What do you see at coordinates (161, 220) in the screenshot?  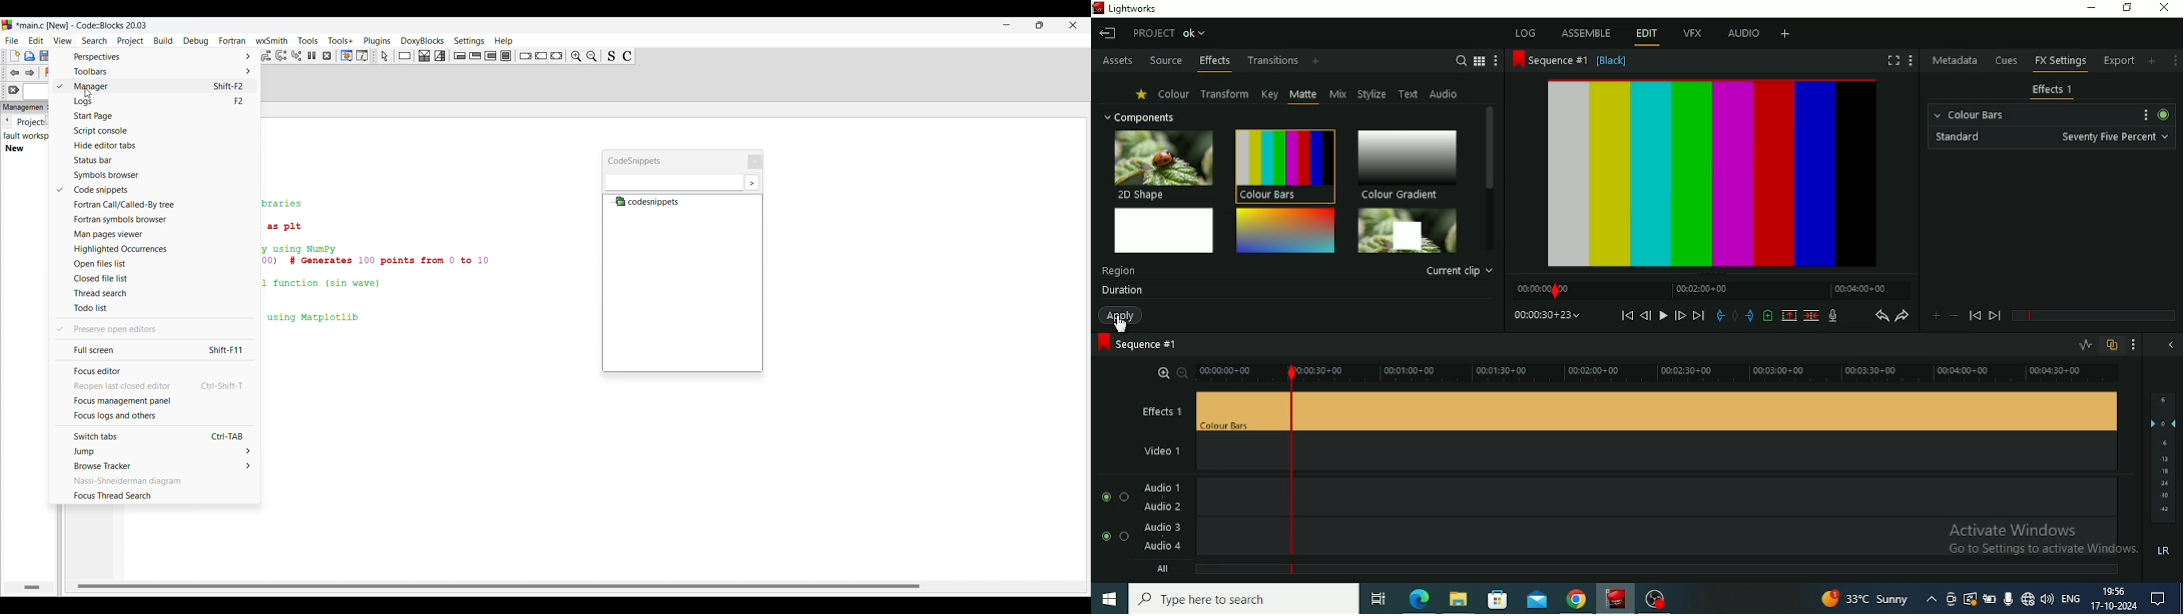 I see `Fortran symbols browser` at bounding box center [161, 220].